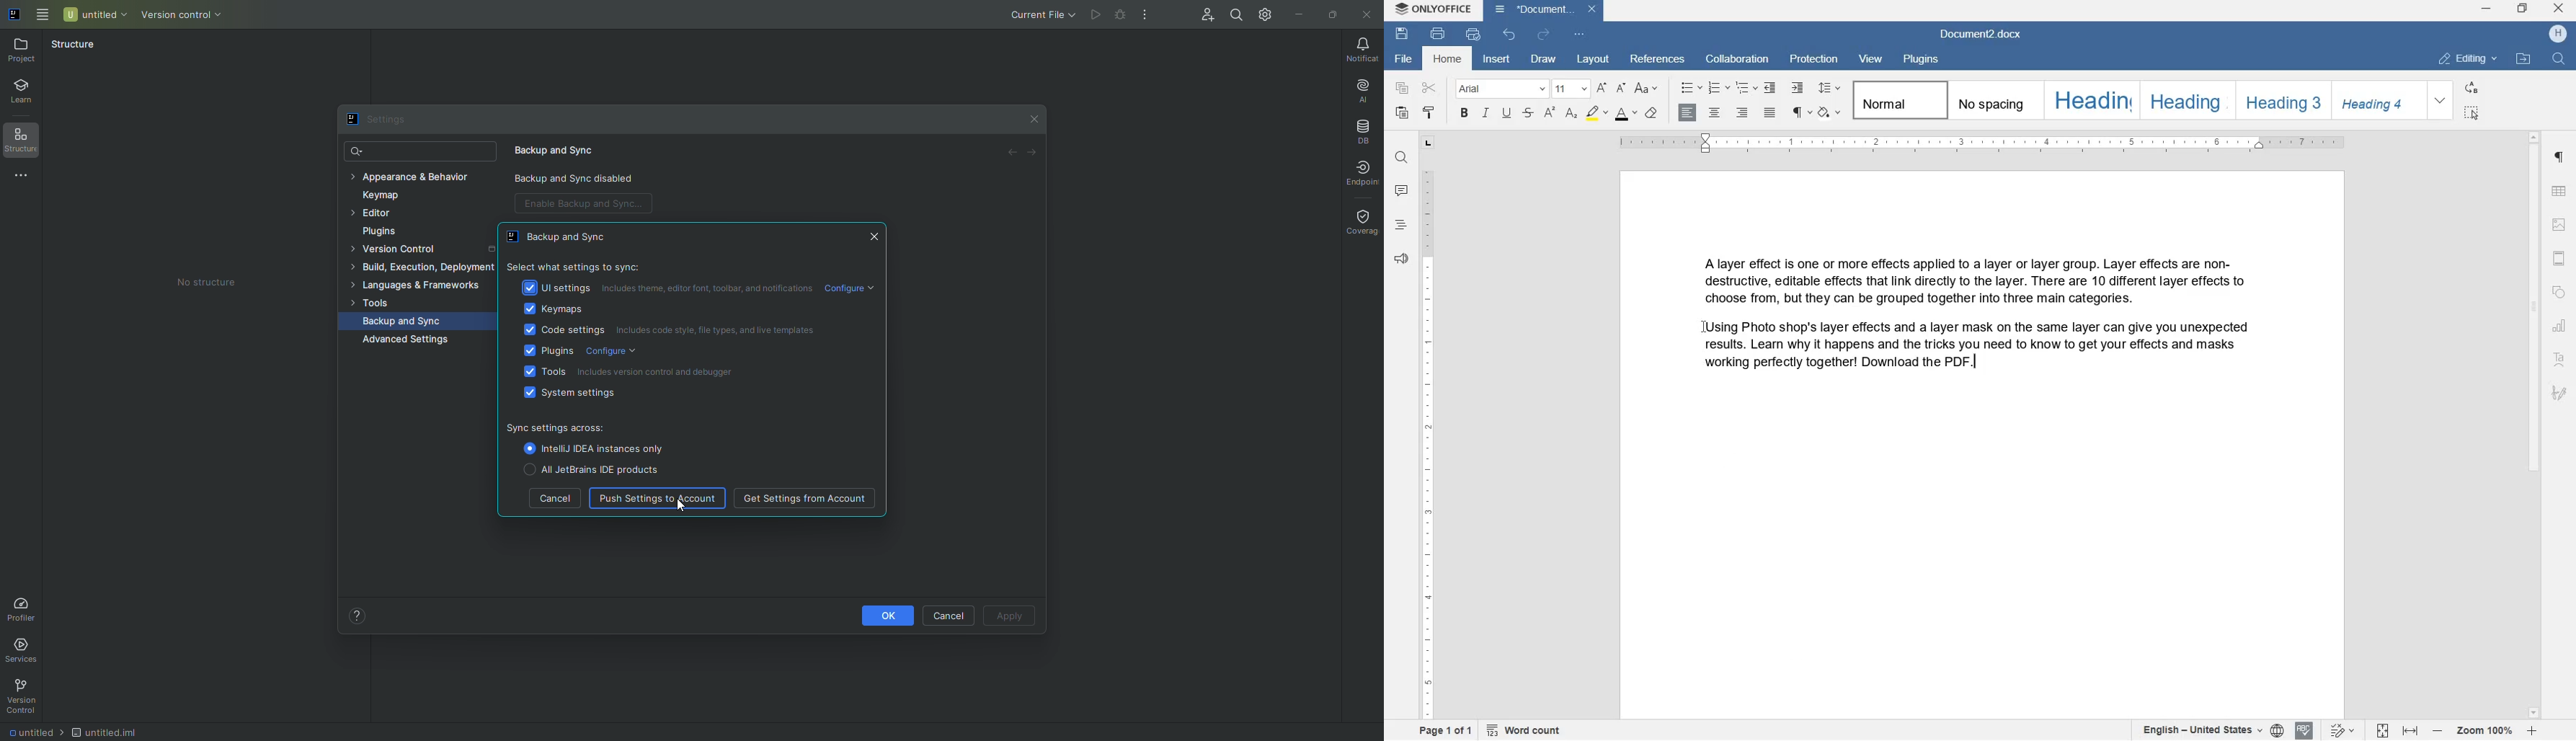 Image resolution: width=2576 pixels, height=756 pixels. I want to click on RIGHT ALIGNMENT, so click(1742, 113).